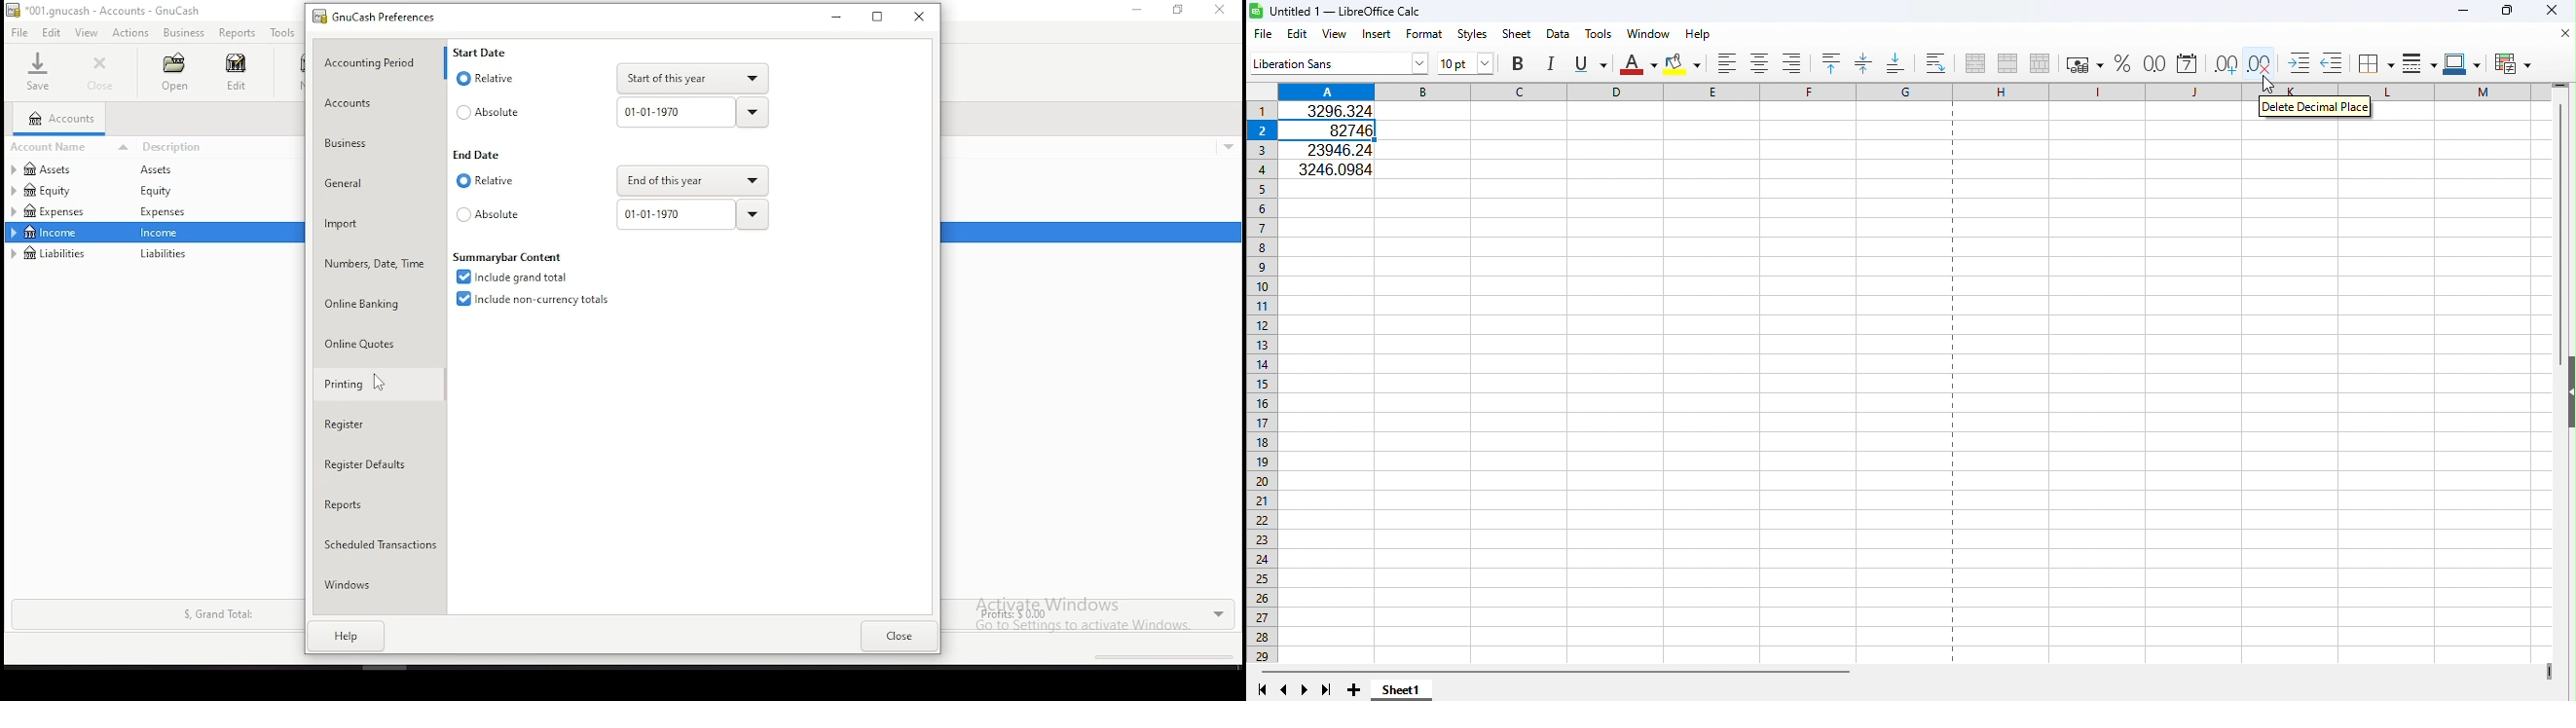  Describe the element at coordinates (1339, 63) in the screenshot. I see `Font name - Liberation Sans` at that location.